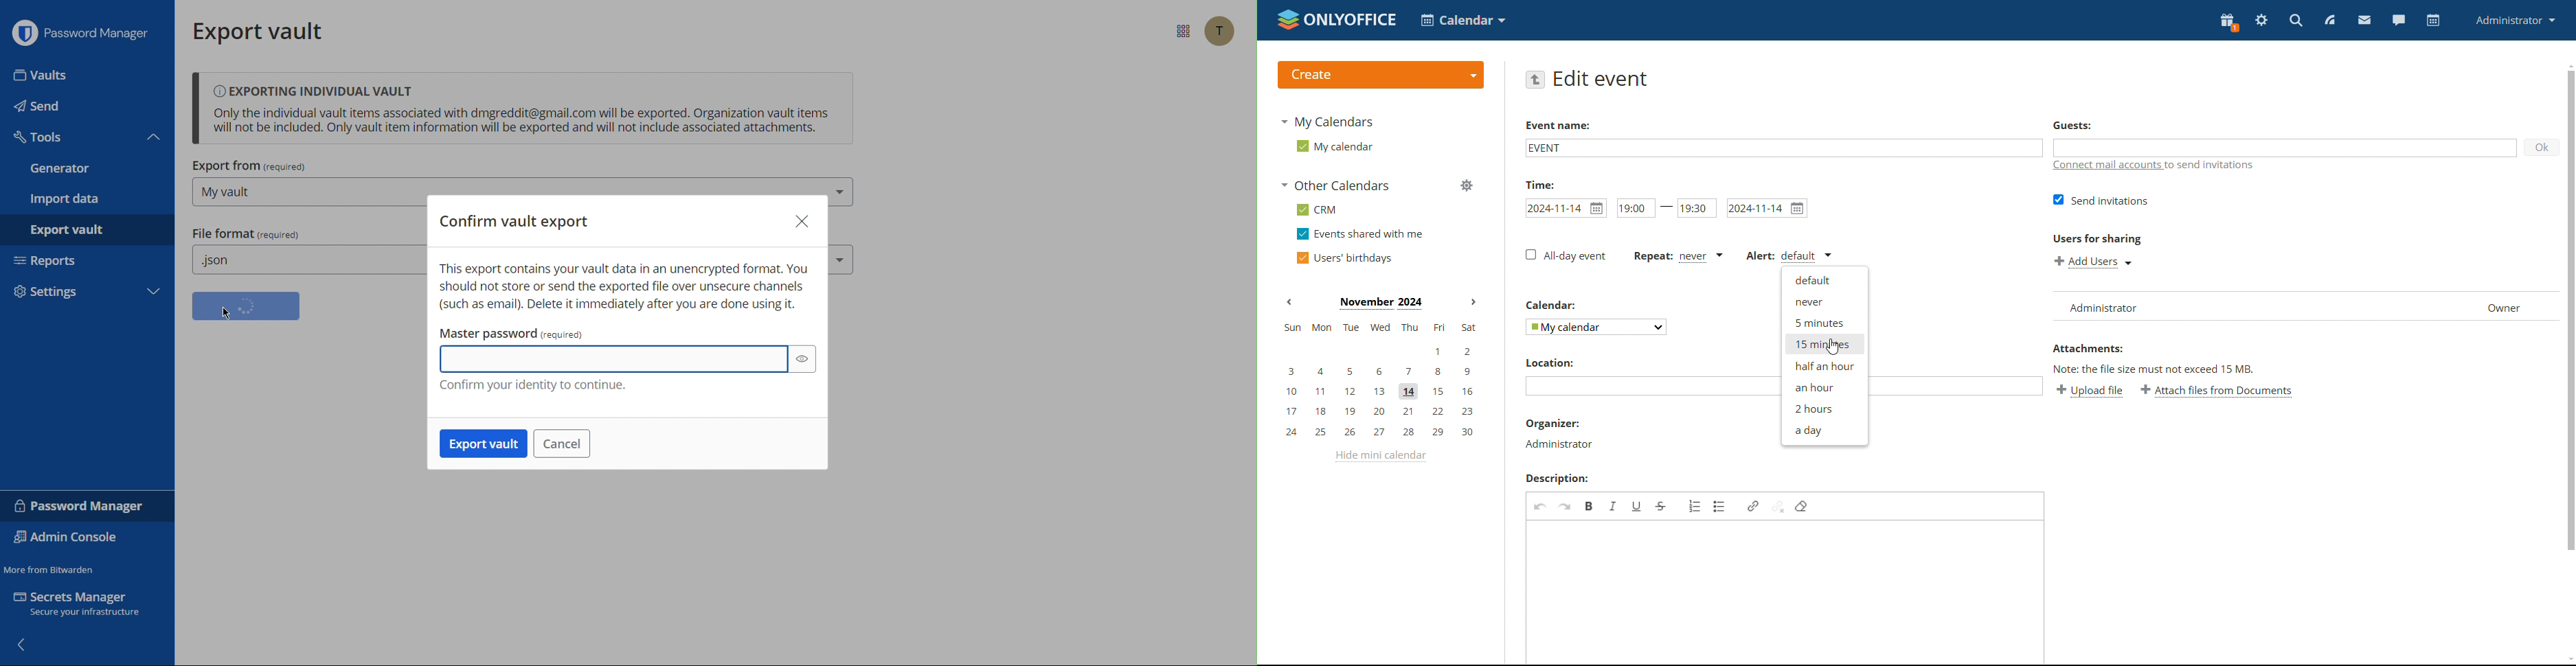 The width and height of the screenshot is (2576, 672). Describe the element at coordinates (532, 387) in the screenshot. I see `Confirm your identify to continue` at that location.